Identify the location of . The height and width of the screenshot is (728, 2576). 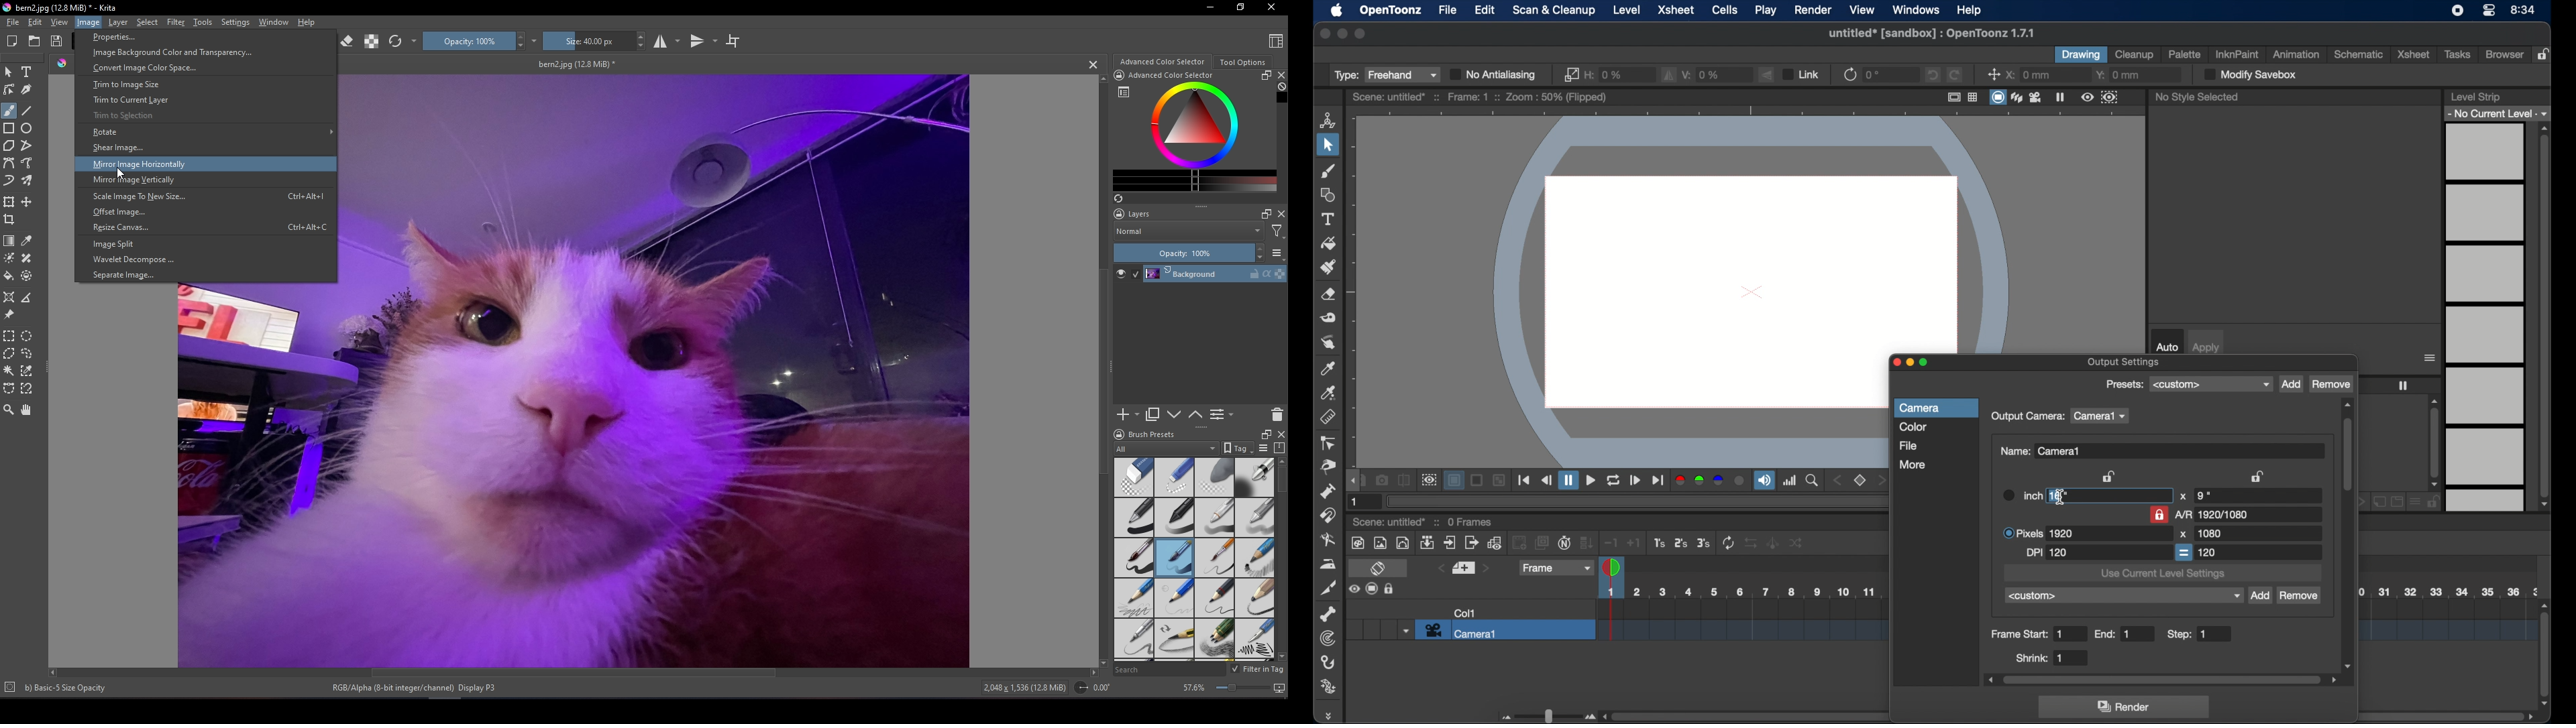
(1391, 589).